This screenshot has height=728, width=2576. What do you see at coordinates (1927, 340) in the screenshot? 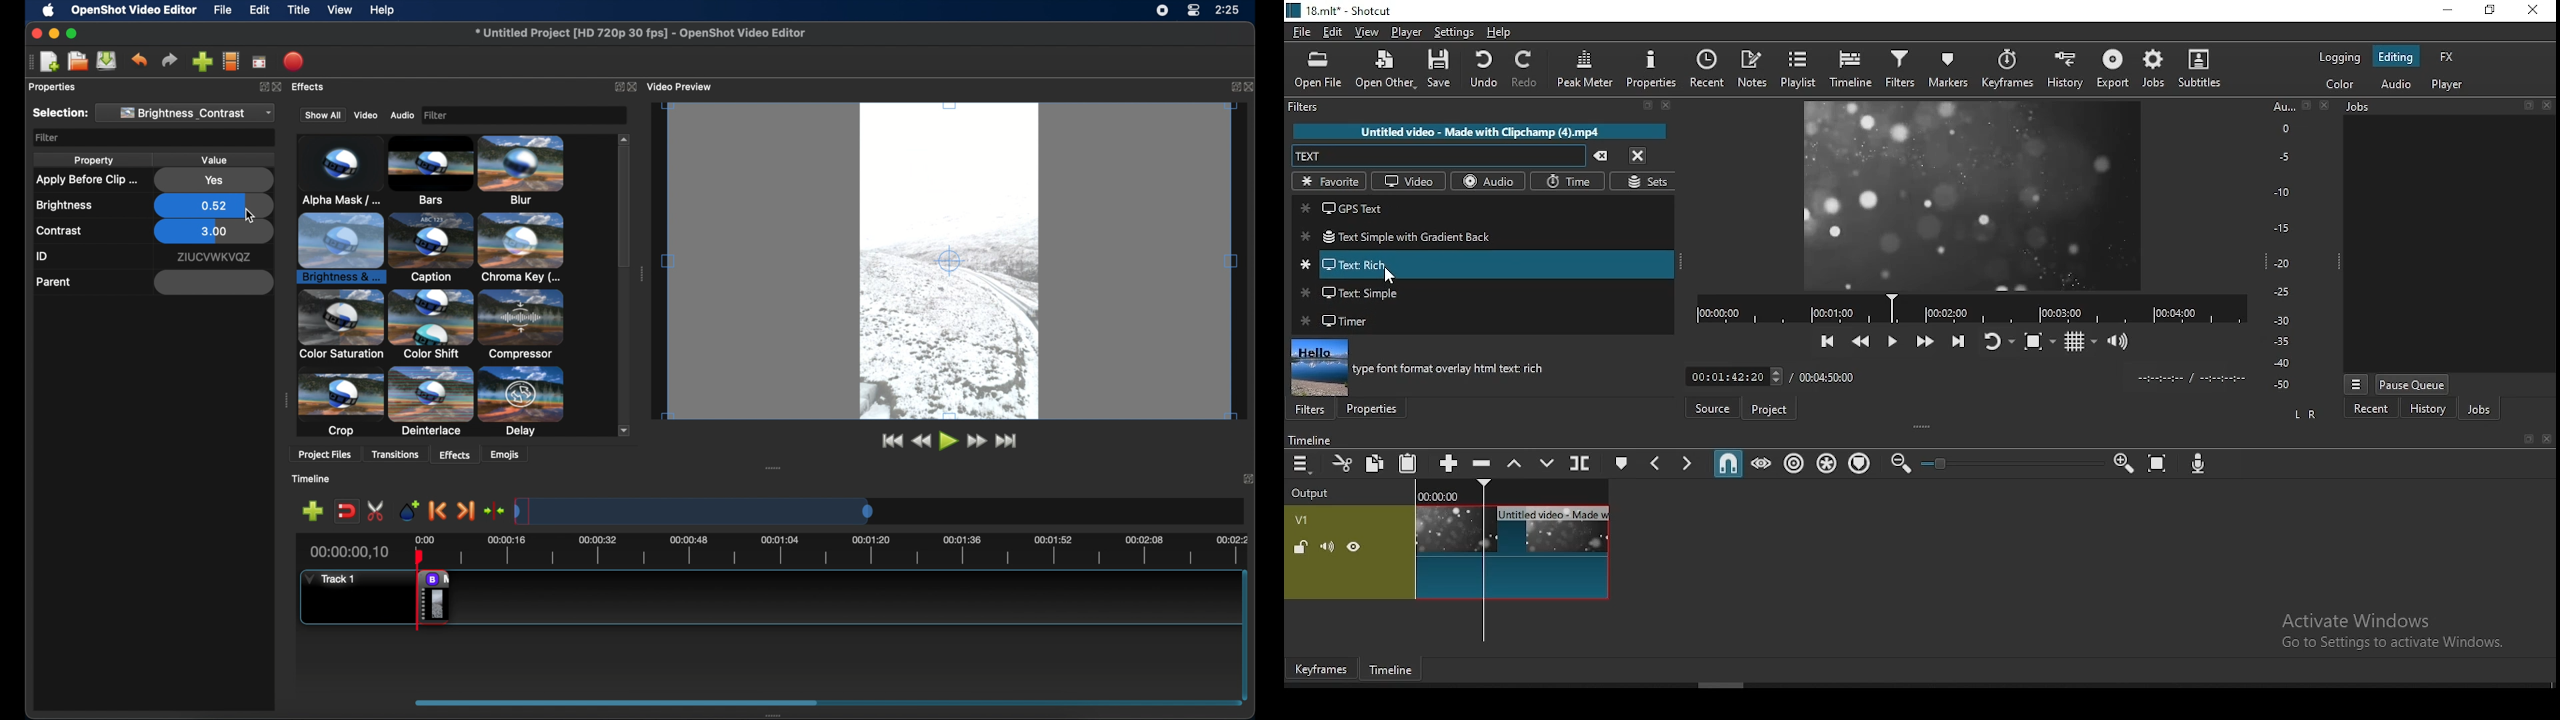
I see `play quickly forwards` at bounding box center [1927, 340].